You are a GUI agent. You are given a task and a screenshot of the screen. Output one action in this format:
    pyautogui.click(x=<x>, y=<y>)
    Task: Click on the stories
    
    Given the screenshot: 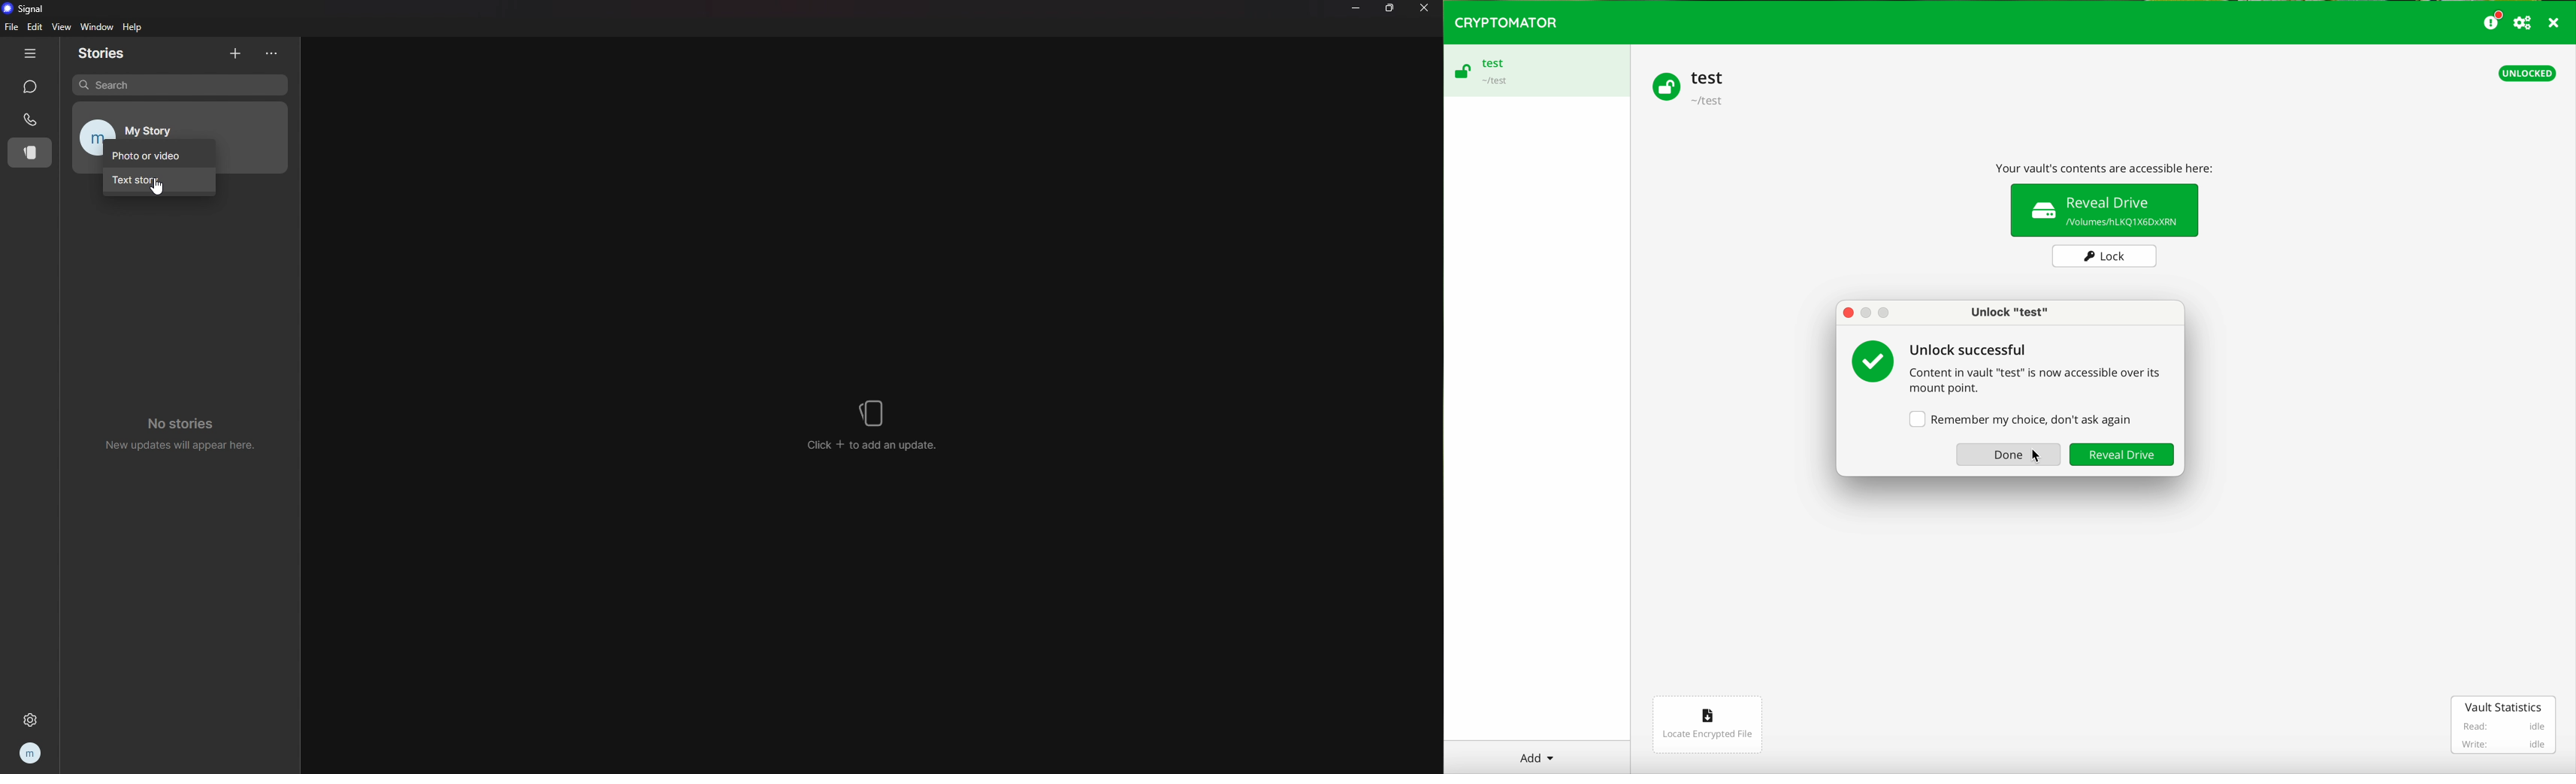 What is the action you would take?
    pyautogui.click(x=109, y=53)
    